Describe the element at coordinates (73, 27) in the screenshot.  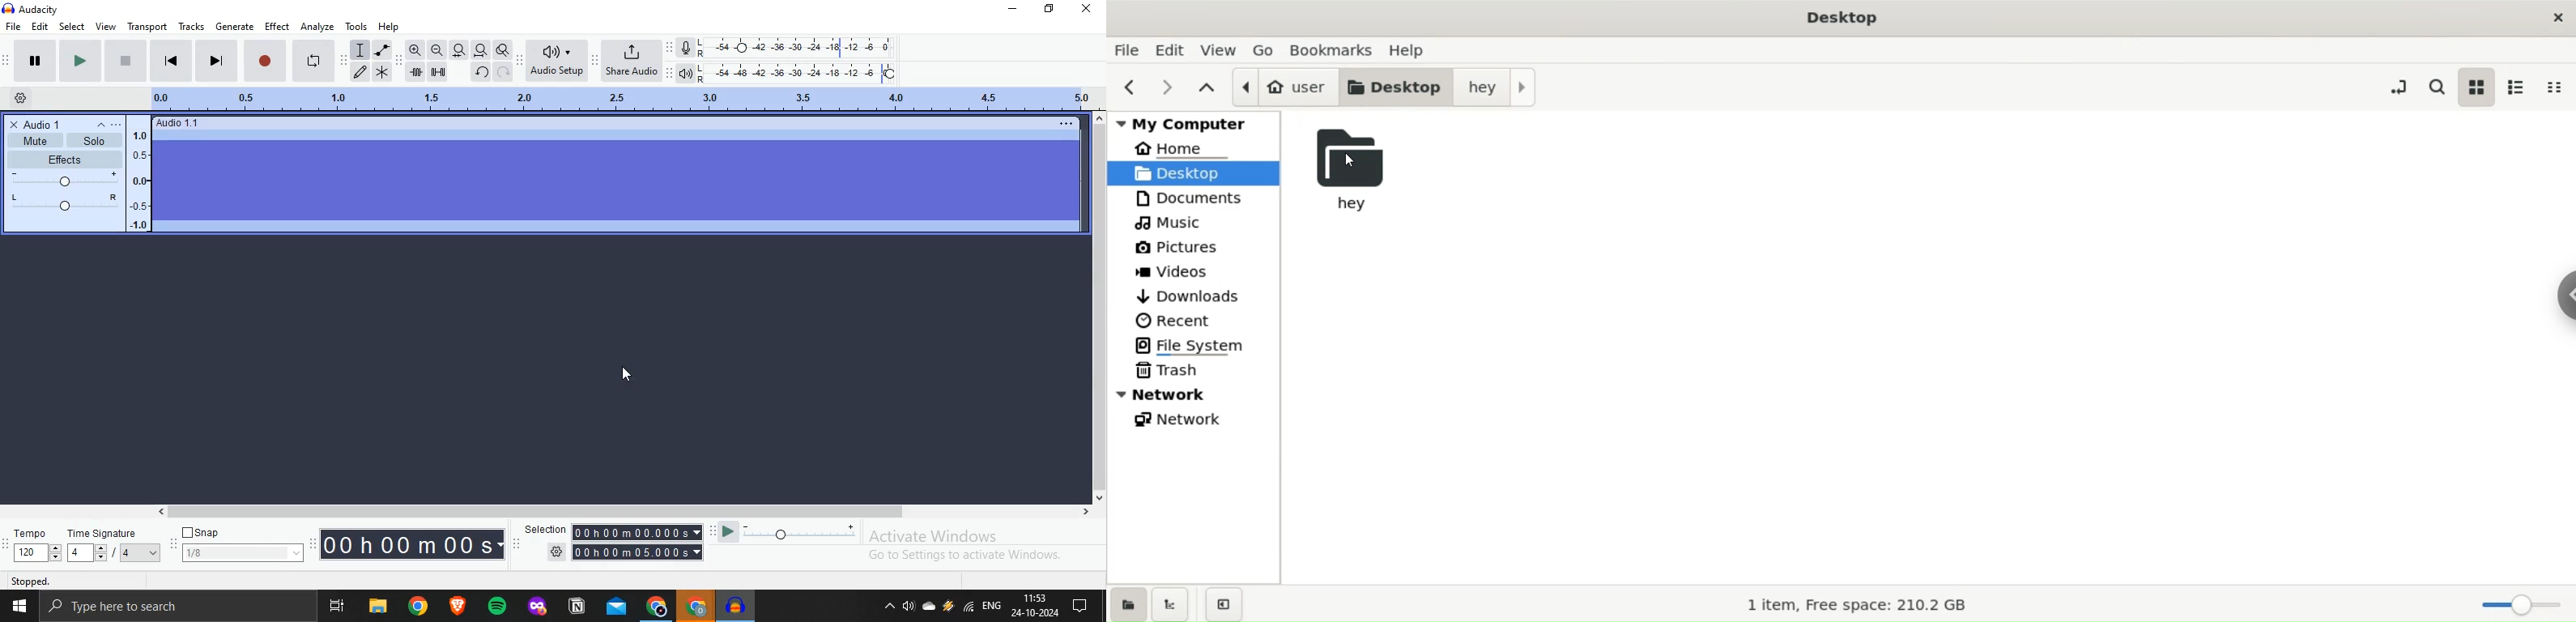
I see `Select` at that location.